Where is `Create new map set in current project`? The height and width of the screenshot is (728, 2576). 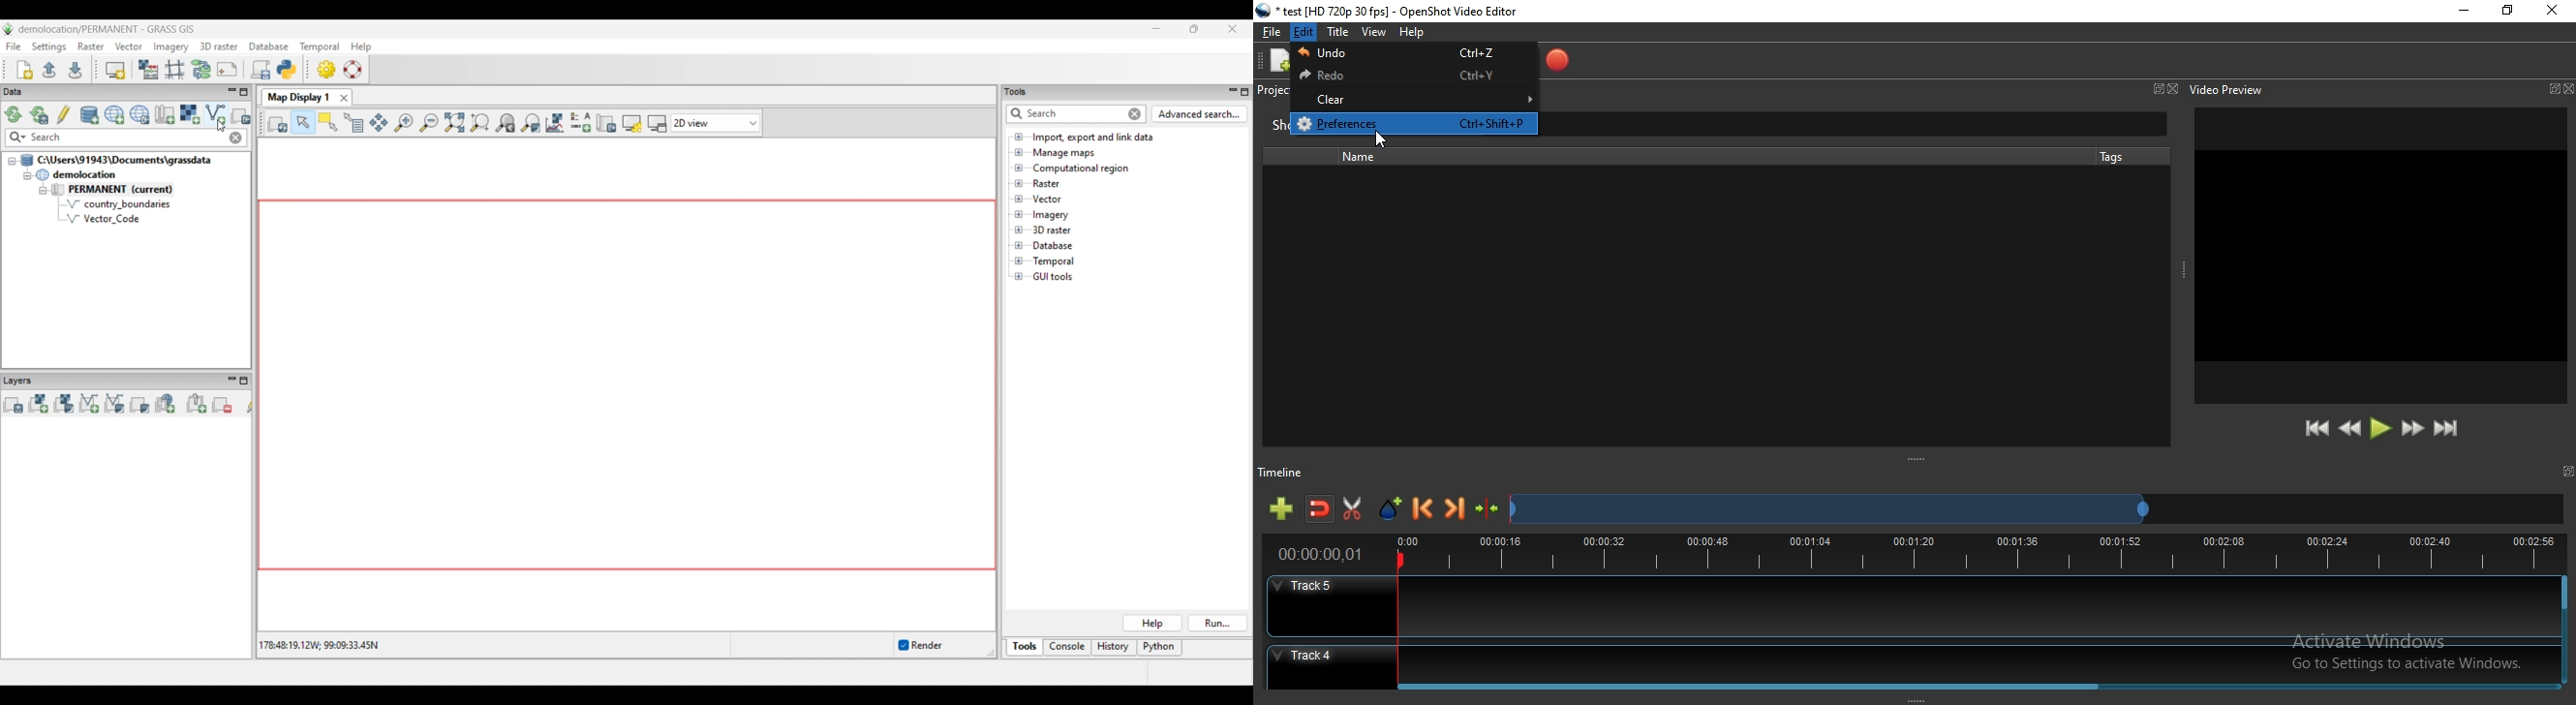
Create new map set in current project is located at coordinates (163, 114).